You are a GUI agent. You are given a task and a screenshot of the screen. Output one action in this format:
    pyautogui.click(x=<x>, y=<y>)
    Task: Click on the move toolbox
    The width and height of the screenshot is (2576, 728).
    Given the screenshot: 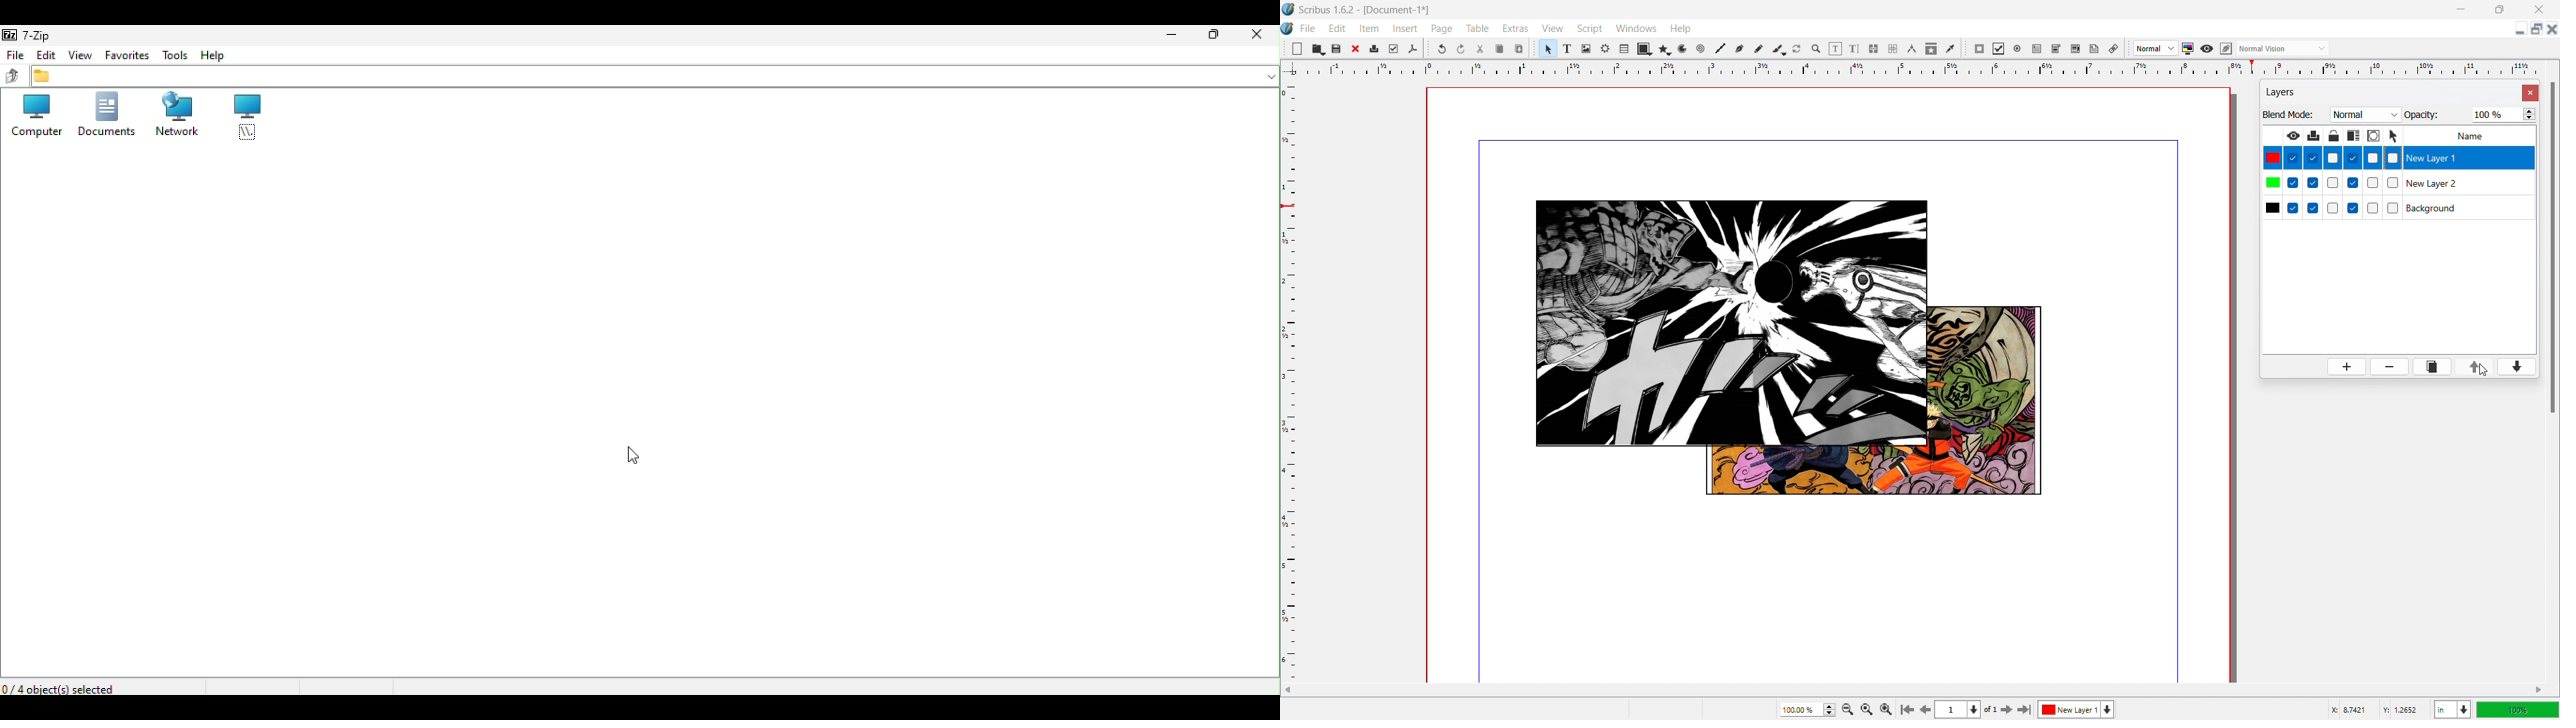 What is the action you would take?
    pyautogui.click(x=2127, y=49)
    